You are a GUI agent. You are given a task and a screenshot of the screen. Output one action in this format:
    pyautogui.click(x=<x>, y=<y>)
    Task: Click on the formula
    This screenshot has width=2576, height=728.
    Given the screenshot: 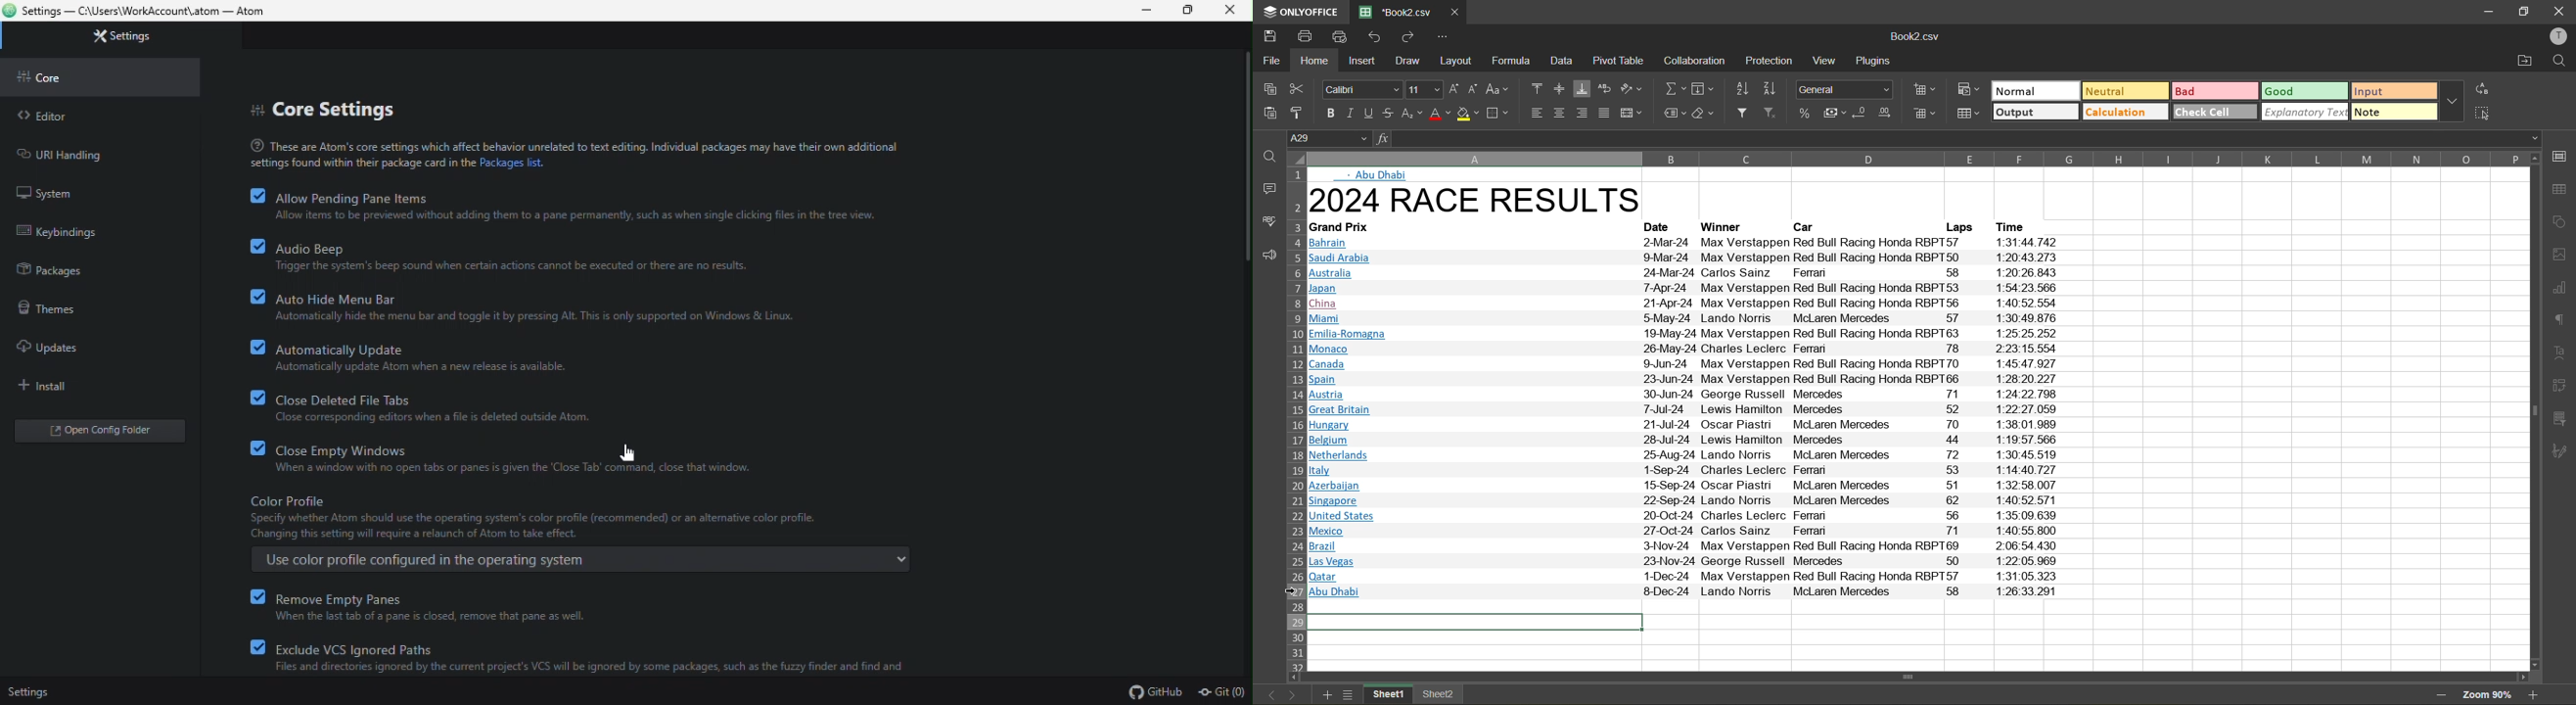 What is the action you would take?
    pyautogui.click(x=1518, y=61)
    